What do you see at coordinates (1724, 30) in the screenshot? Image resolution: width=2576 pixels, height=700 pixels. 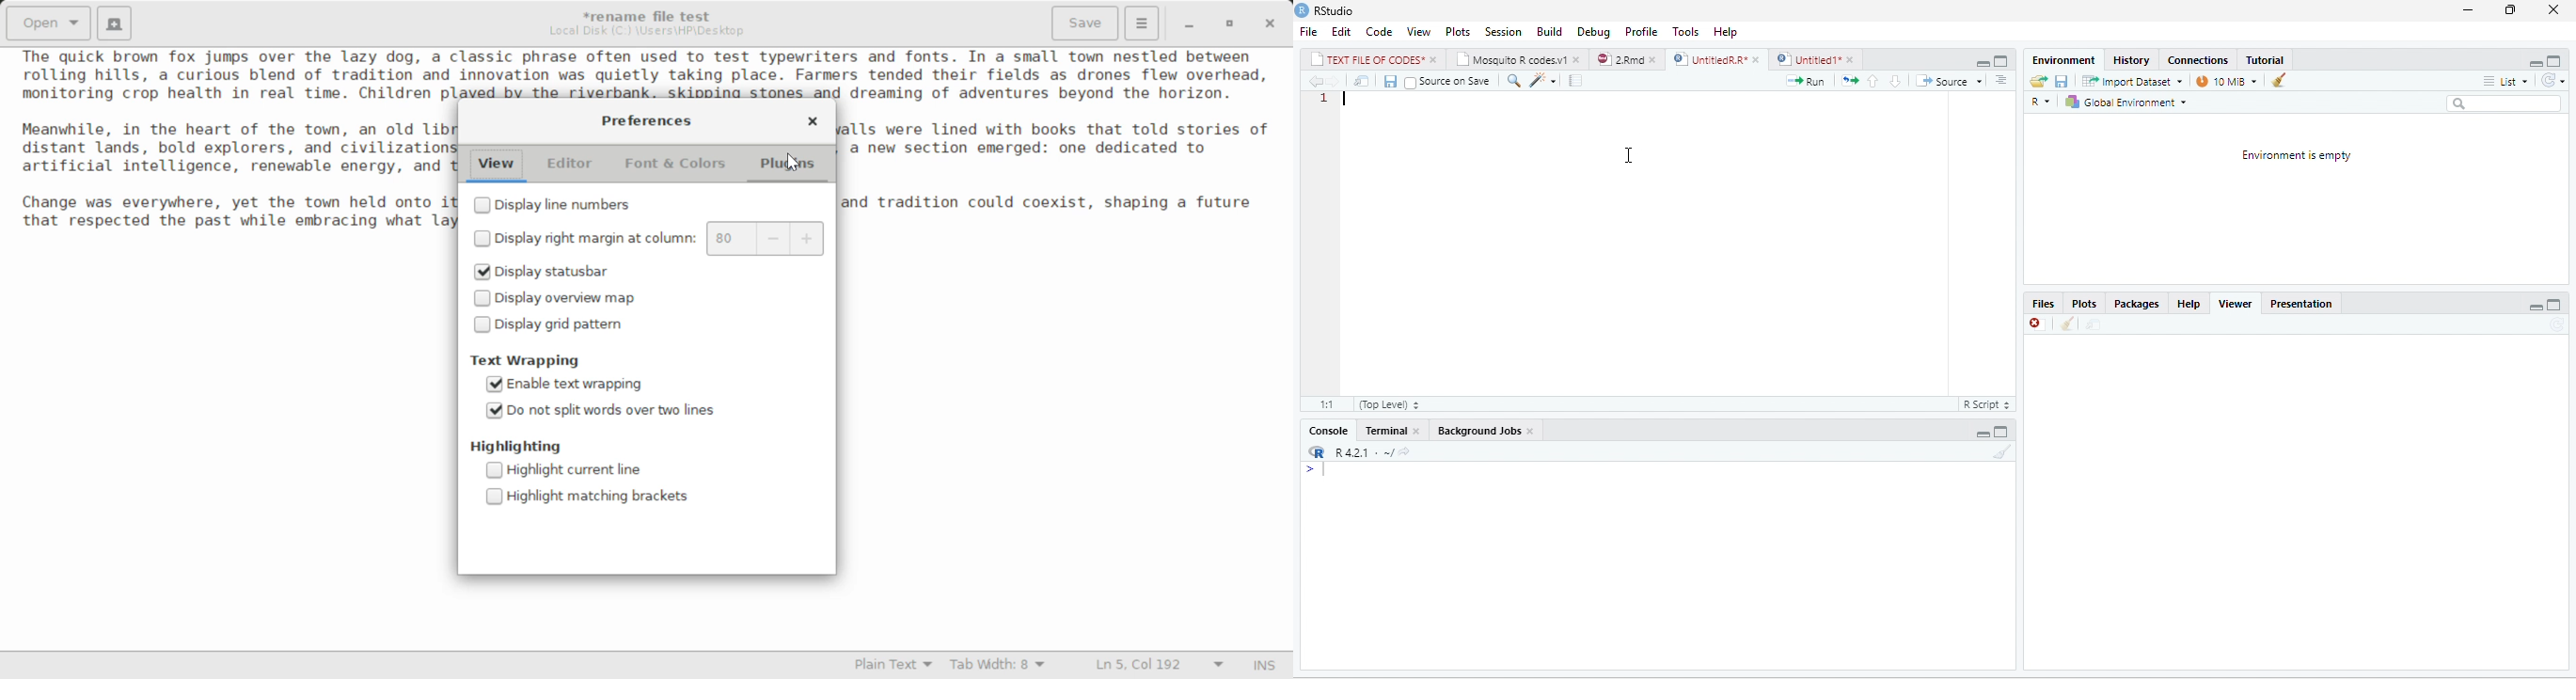 I see `help` at bounding box center [1724, 30].